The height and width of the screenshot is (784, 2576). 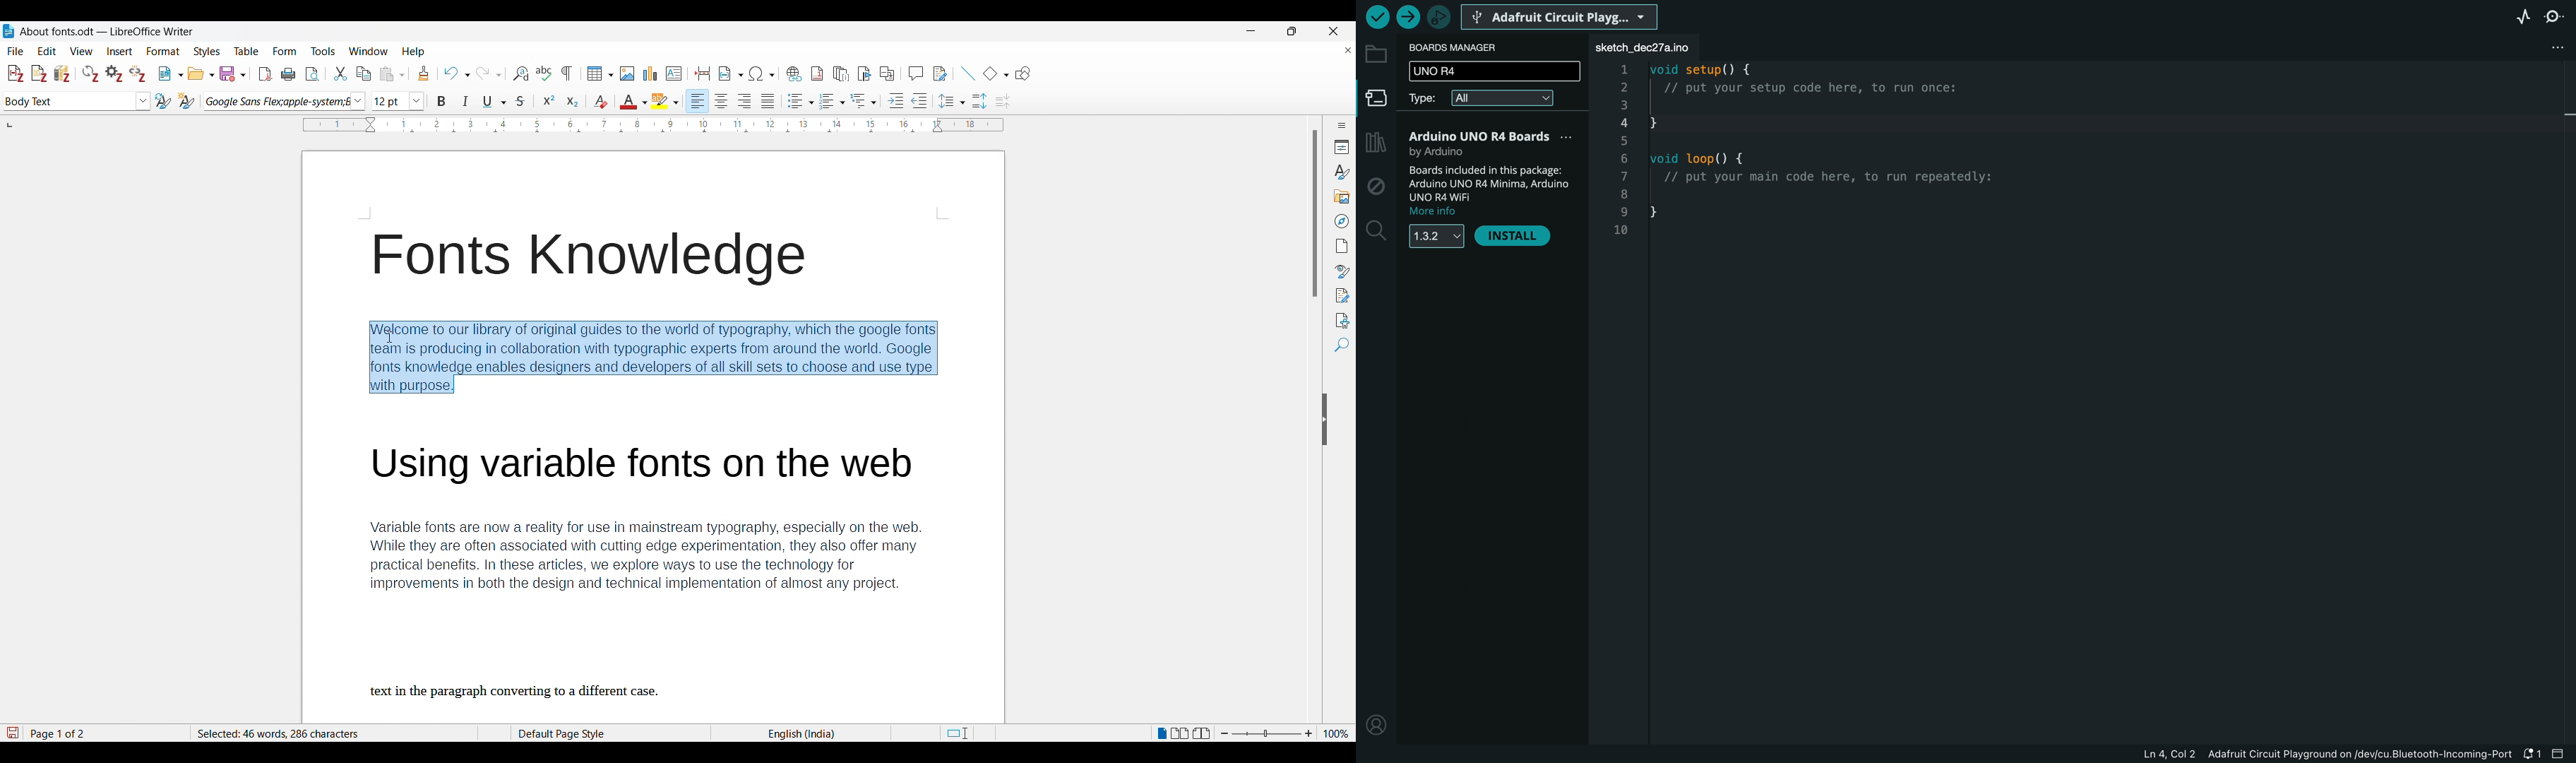 I want to click on Styles menu, so click(x=207, y=52).